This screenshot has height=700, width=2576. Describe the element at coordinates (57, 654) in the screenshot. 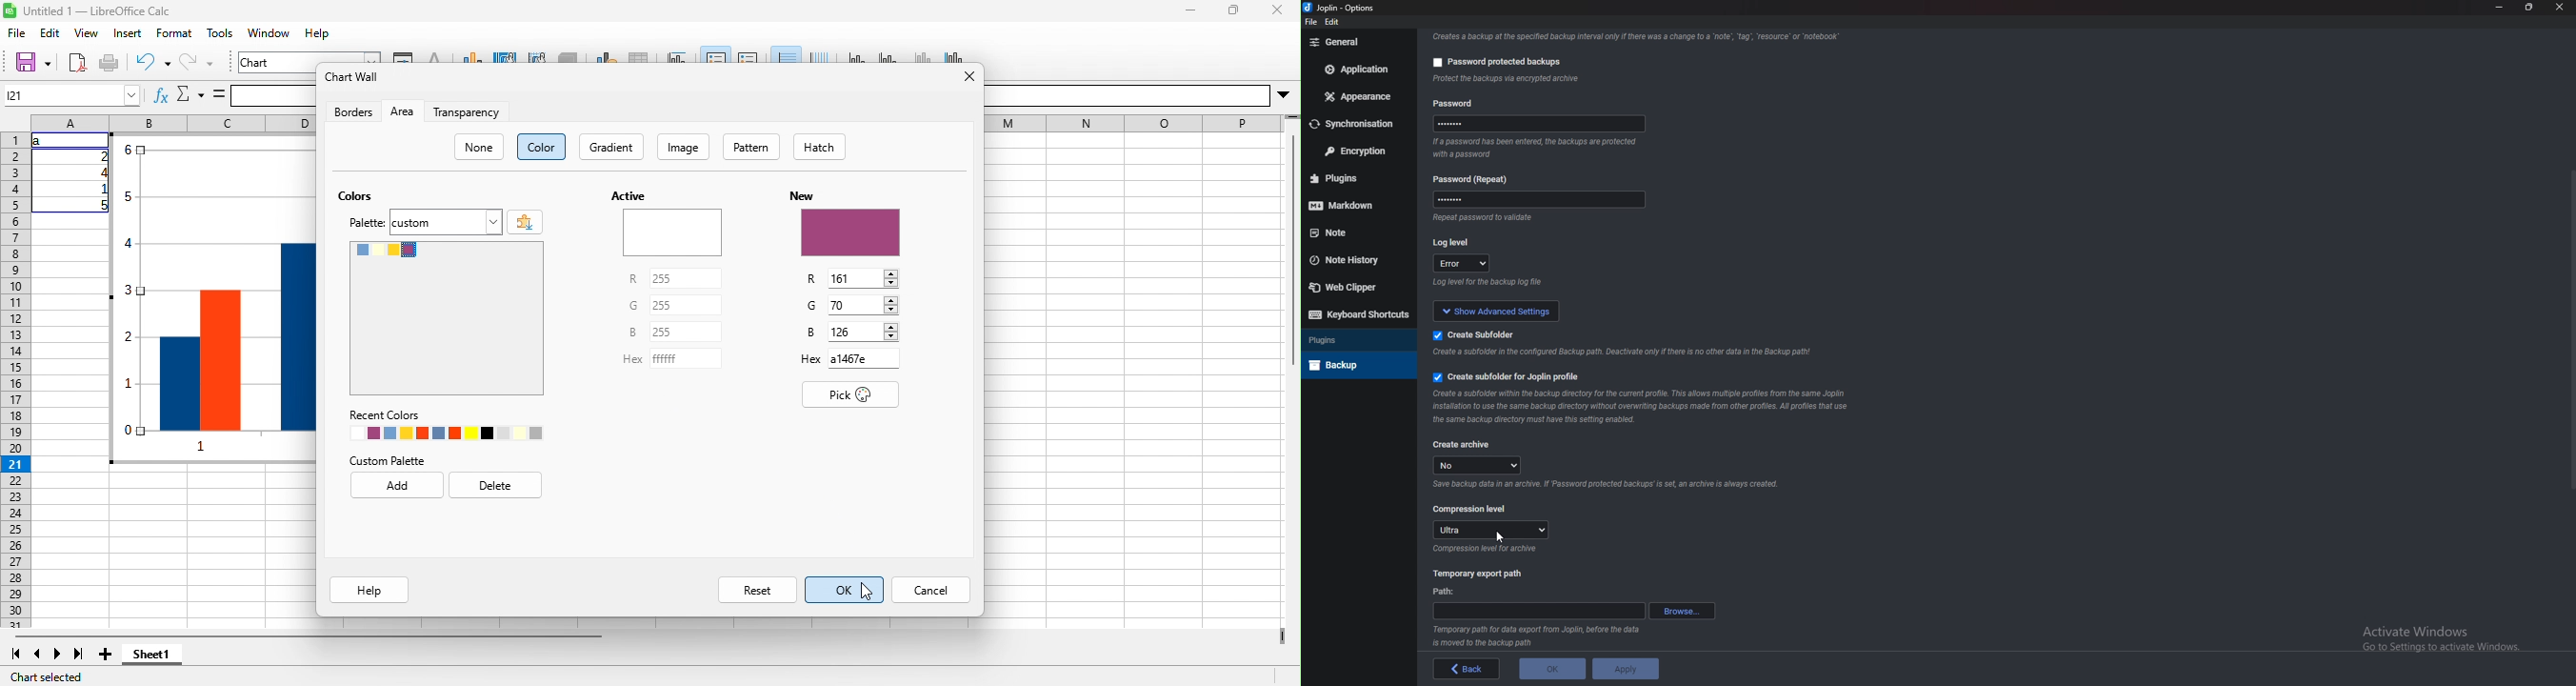

I see `next sheet` at that location.